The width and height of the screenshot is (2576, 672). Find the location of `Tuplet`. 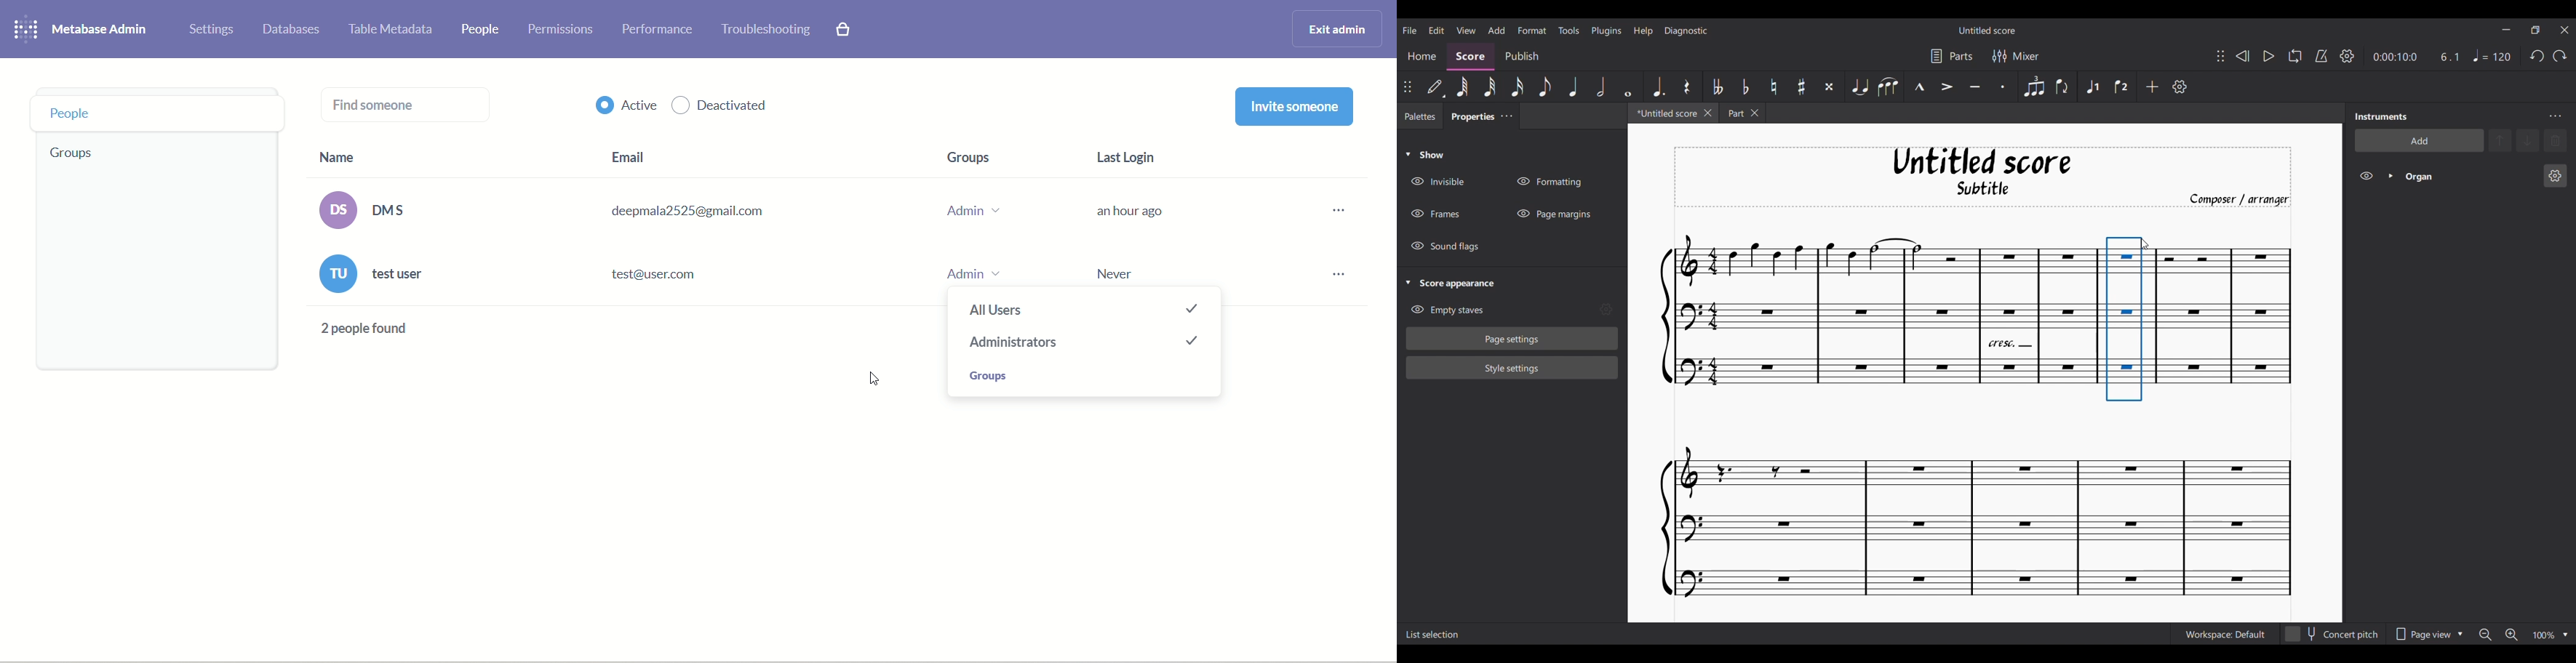

Tuplet is located at coordinates (2033, 87).